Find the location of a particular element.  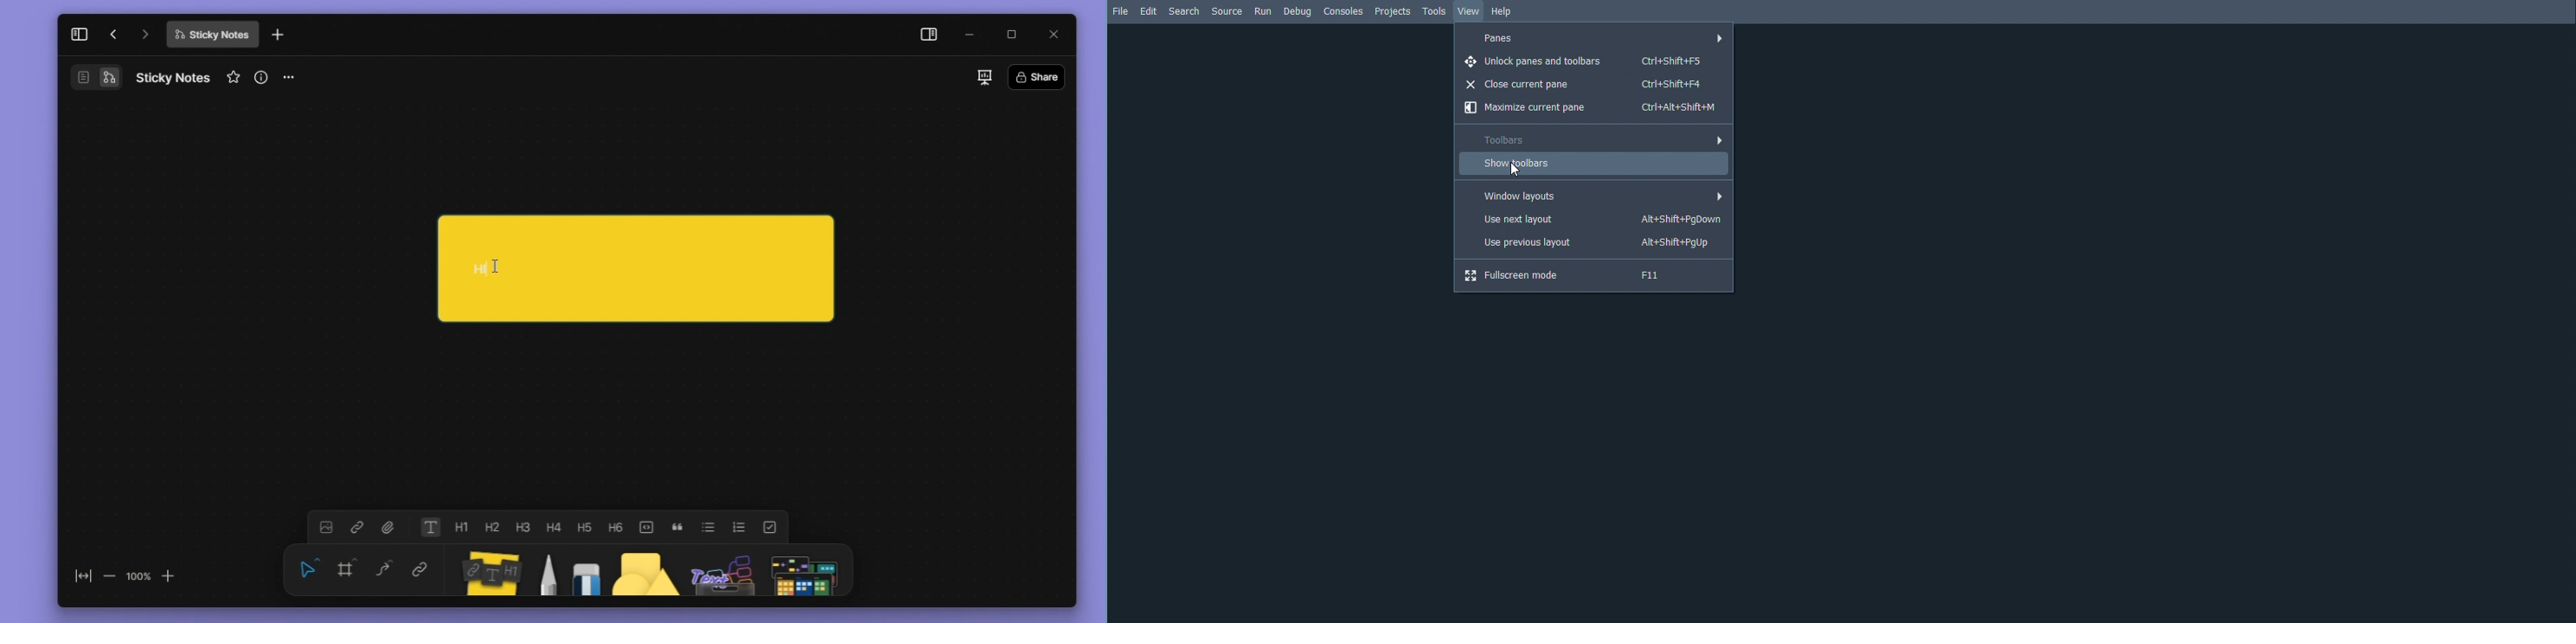

File is located at coordinates (1120, 11).